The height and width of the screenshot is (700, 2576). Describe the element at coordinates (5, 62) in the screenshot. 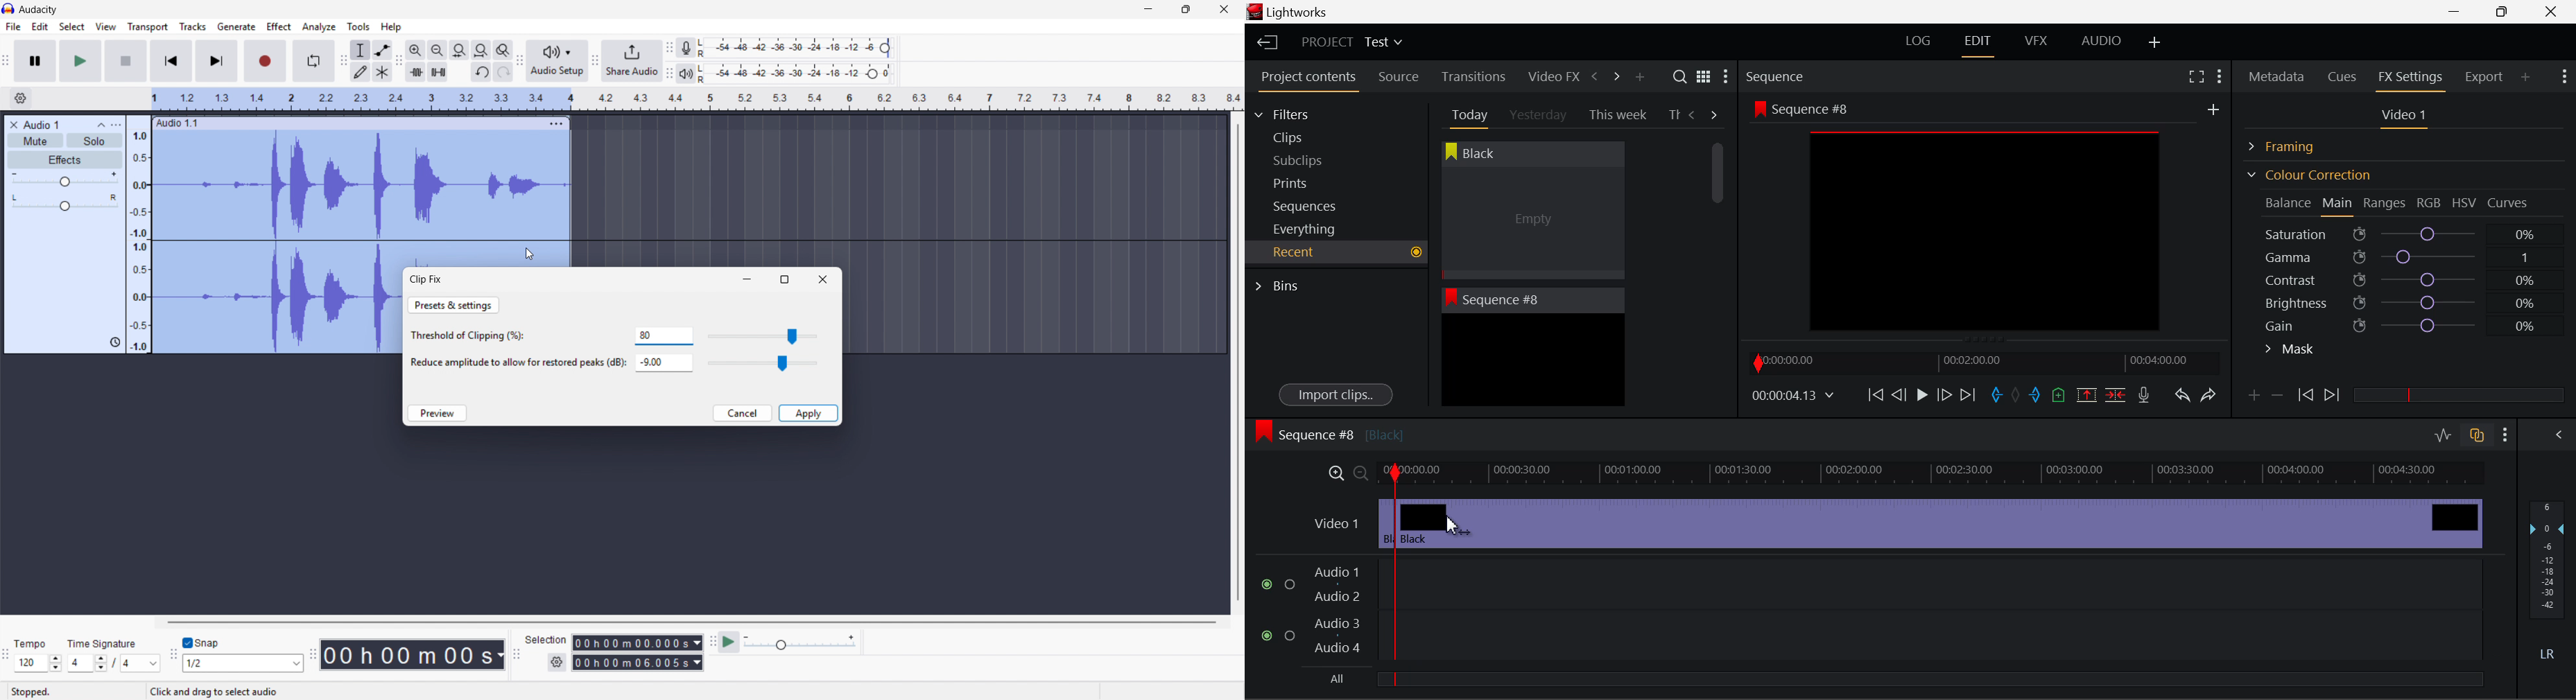

I see `Transport toolbar ` at that location.